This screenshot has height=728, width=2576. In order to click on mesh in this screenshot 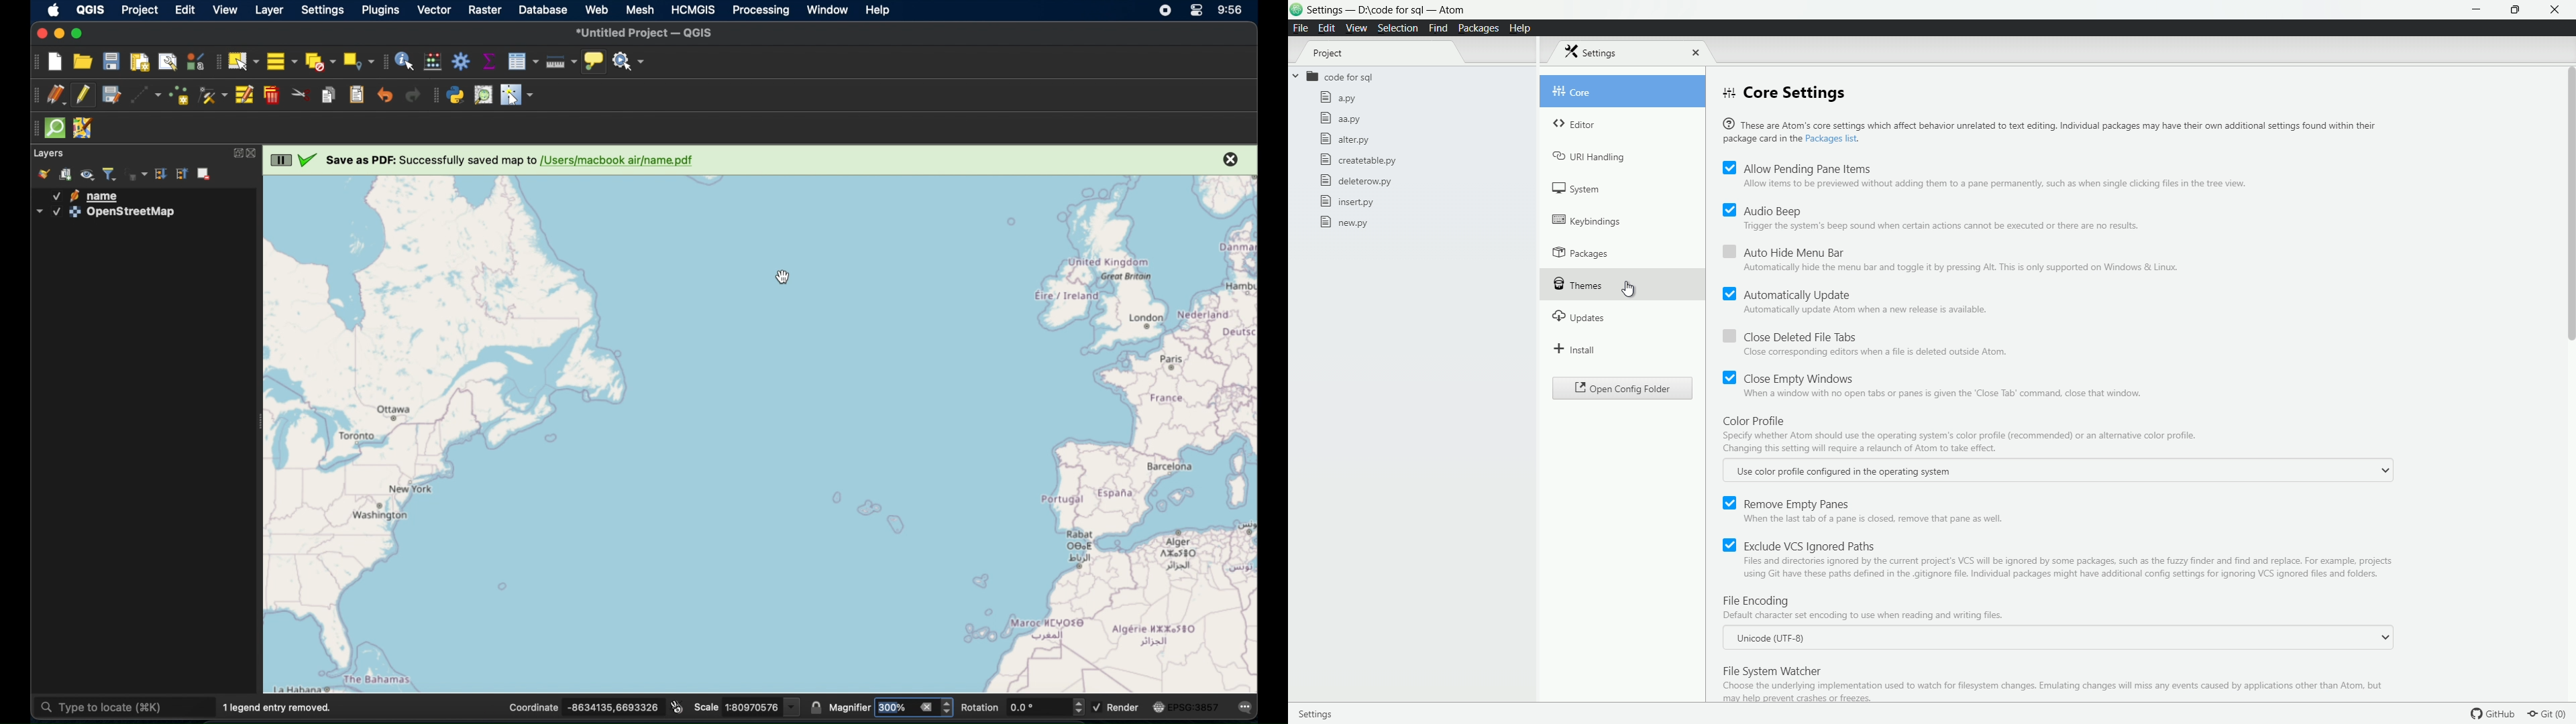, I will do `click(640, 10)`.